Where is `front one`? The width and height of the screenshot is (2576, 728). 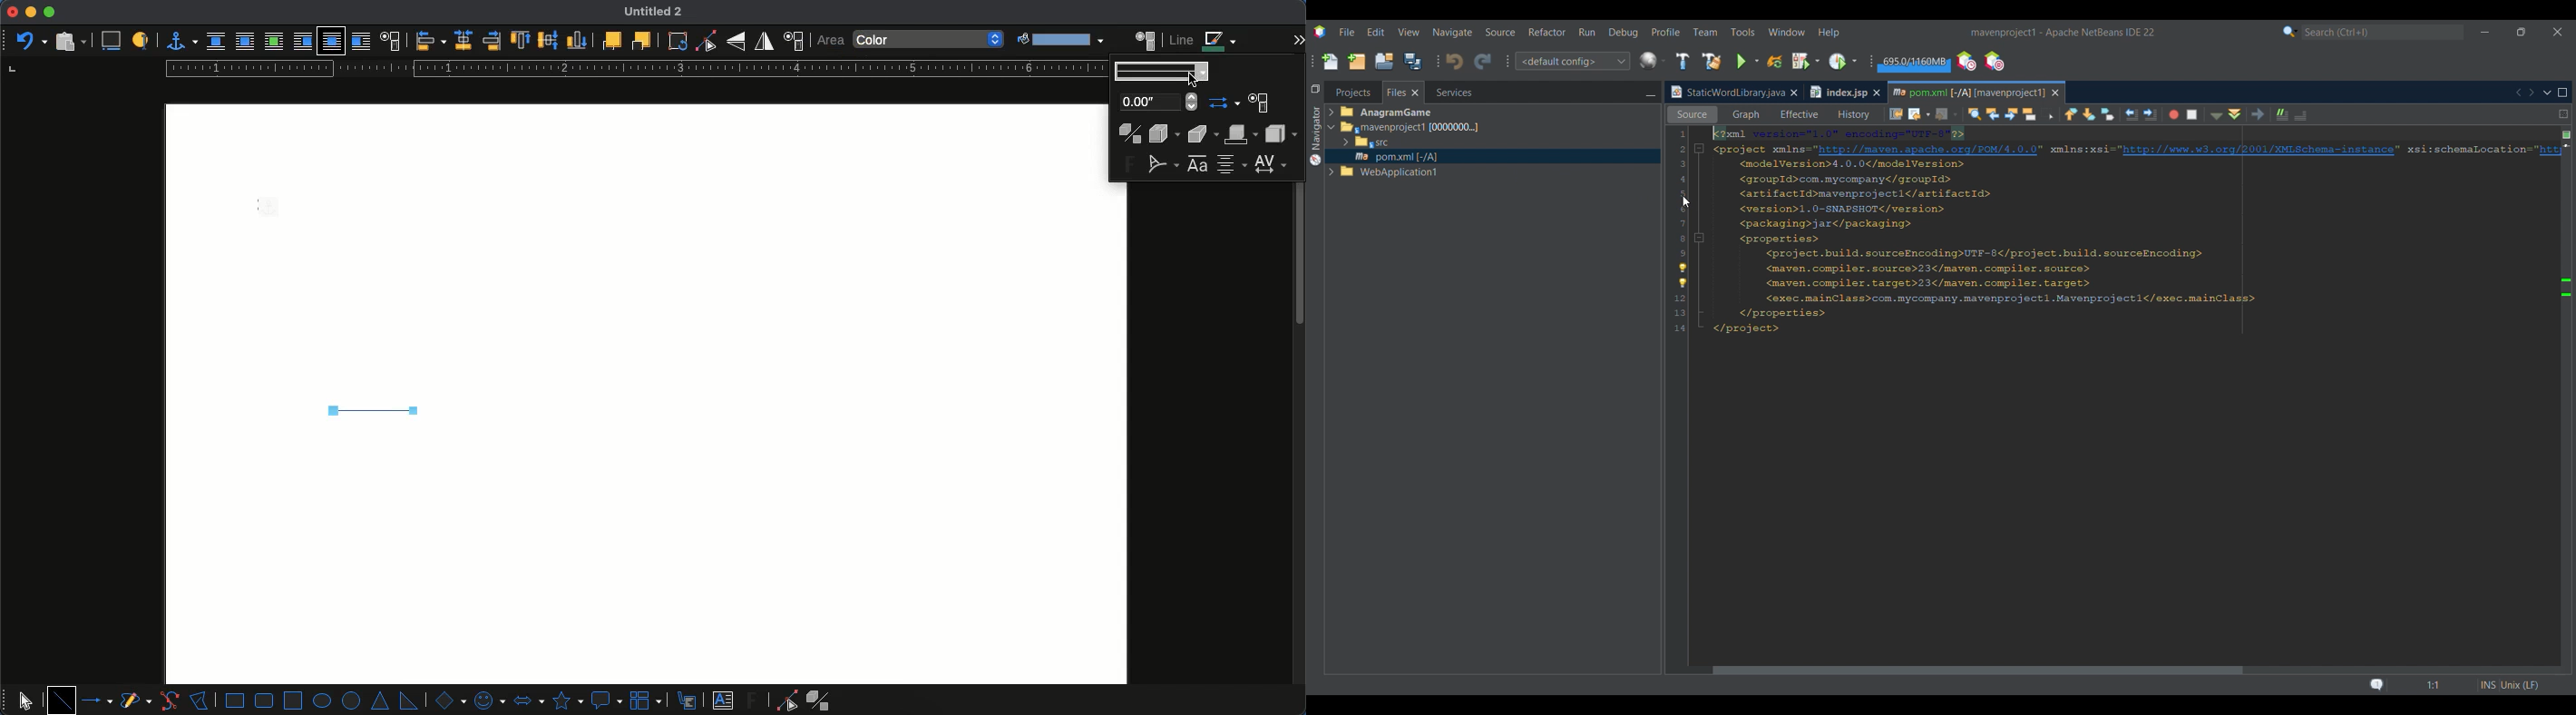
front one is located at coordinates (610, 40).